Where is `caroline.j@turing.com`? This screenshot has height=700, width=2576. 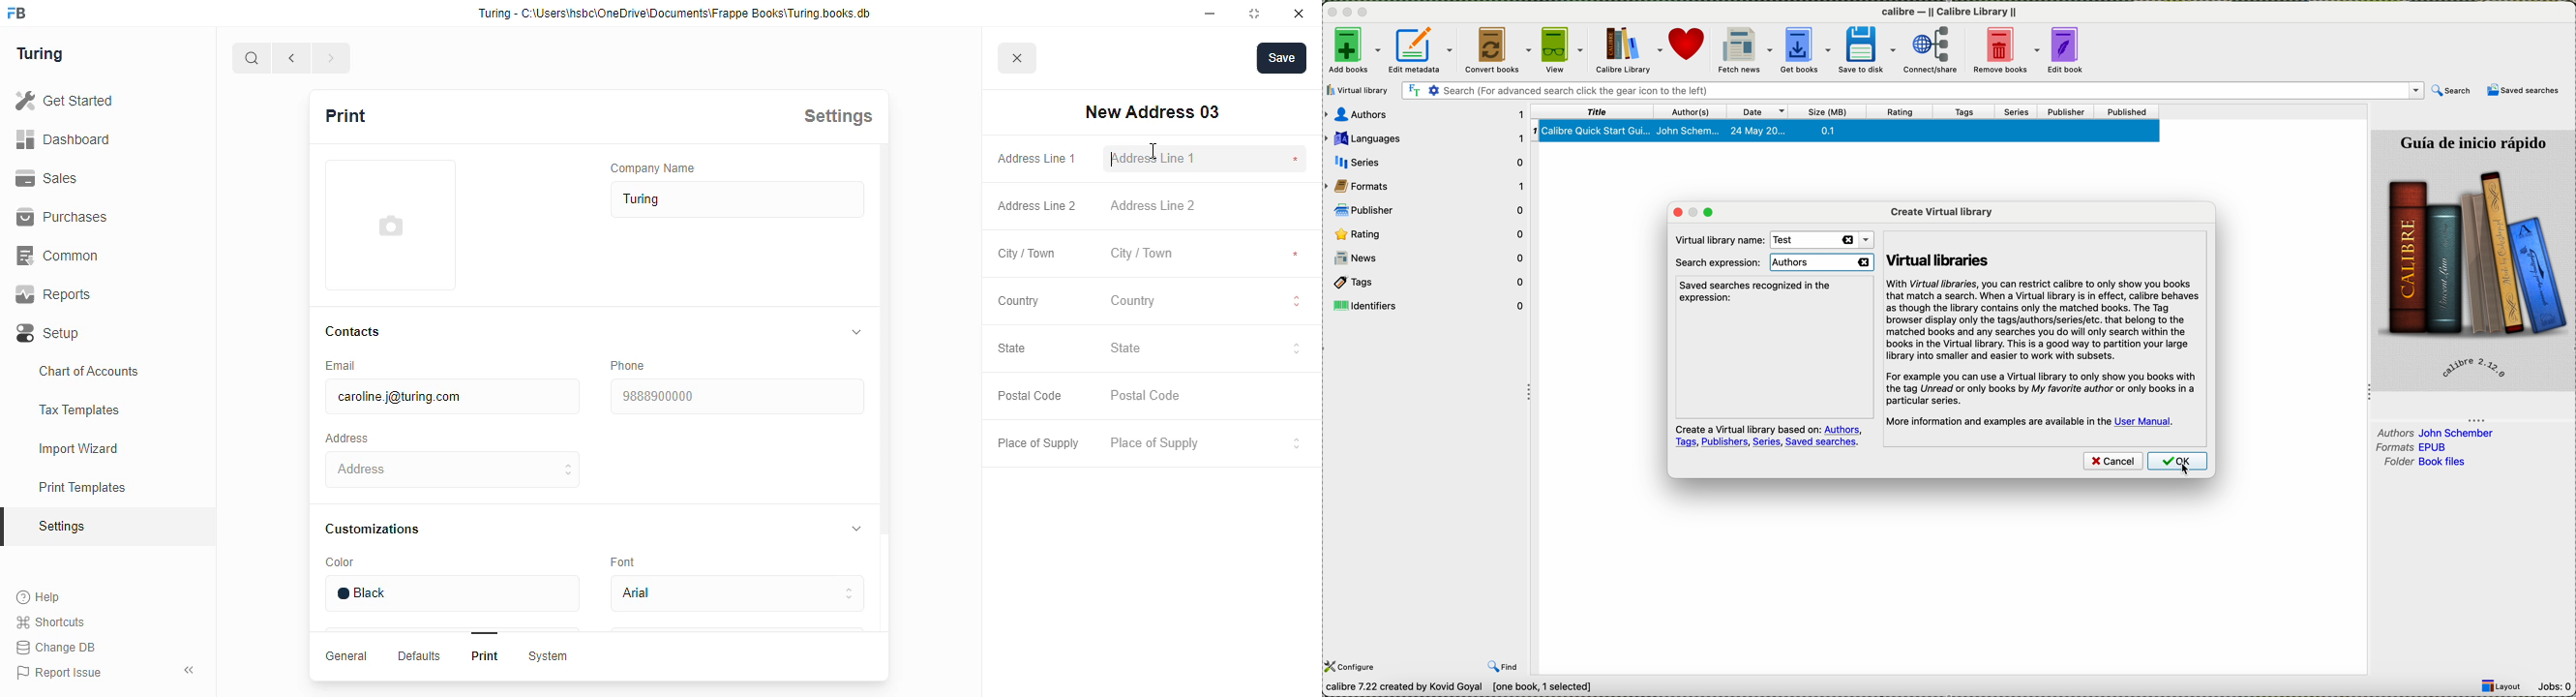
caroline.j@turing.com is located at coordinates (451, 397).